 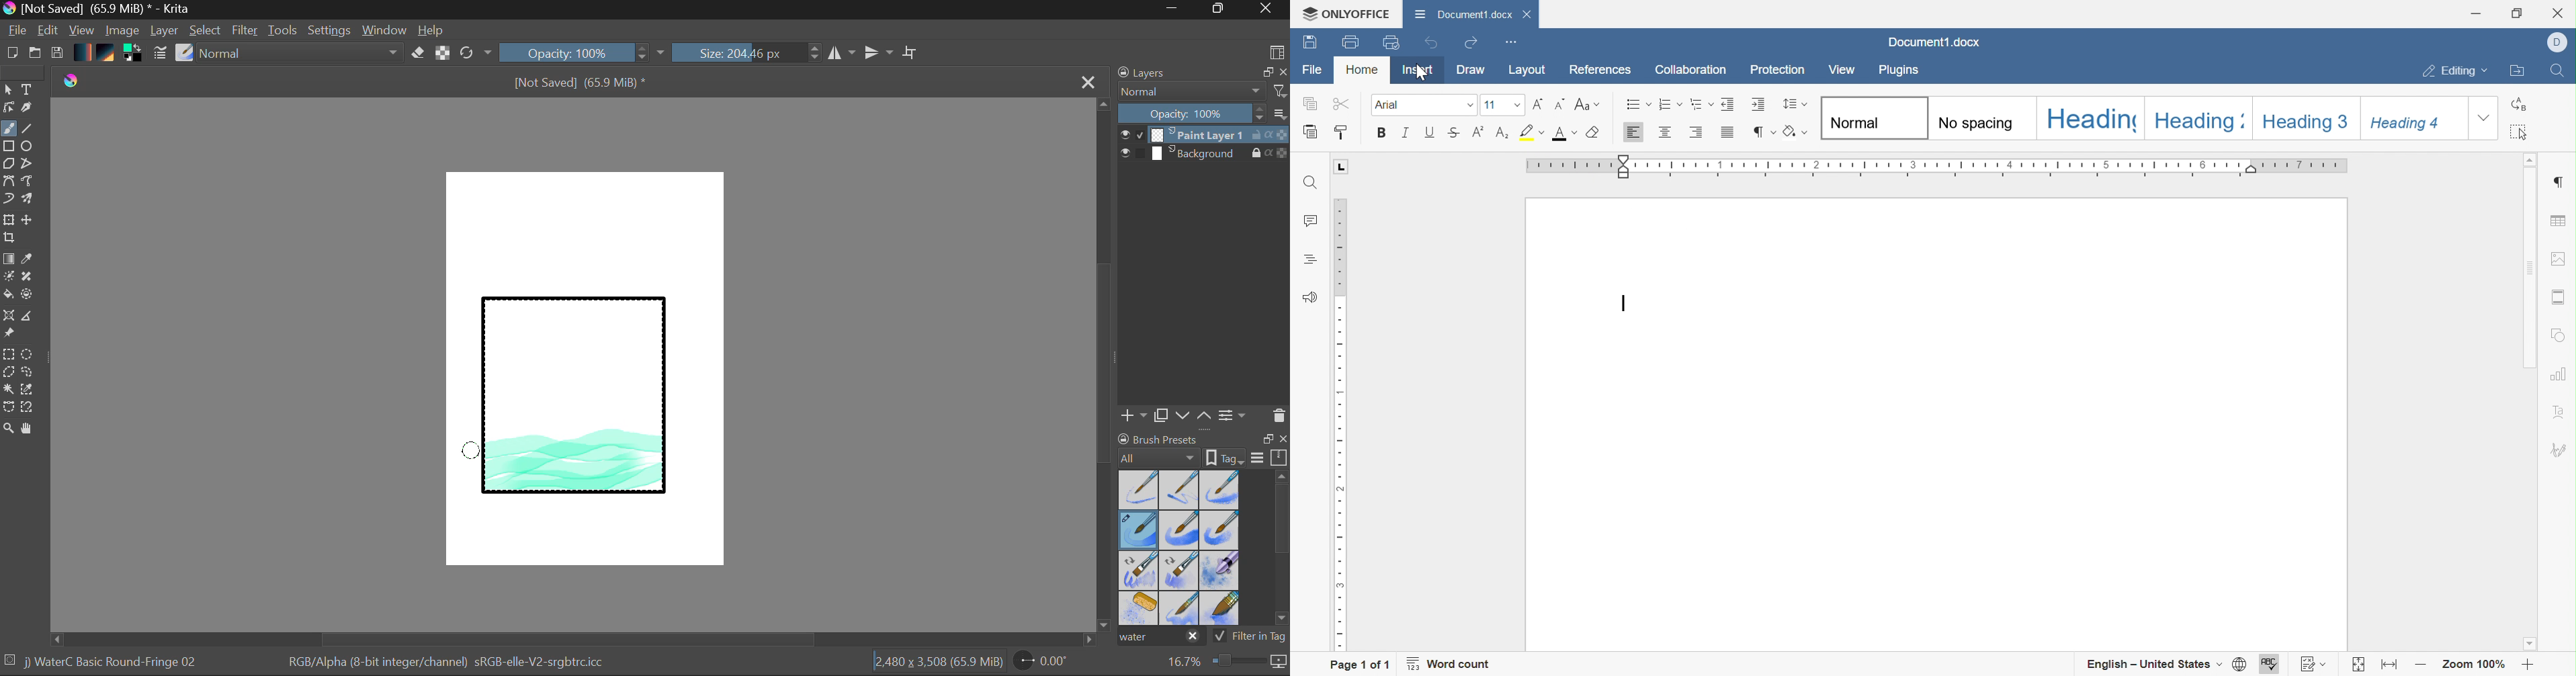 What do you see at coordinates (419, 53) in the screenshot?
I see `Eraser` at bounding box center [419, 53].